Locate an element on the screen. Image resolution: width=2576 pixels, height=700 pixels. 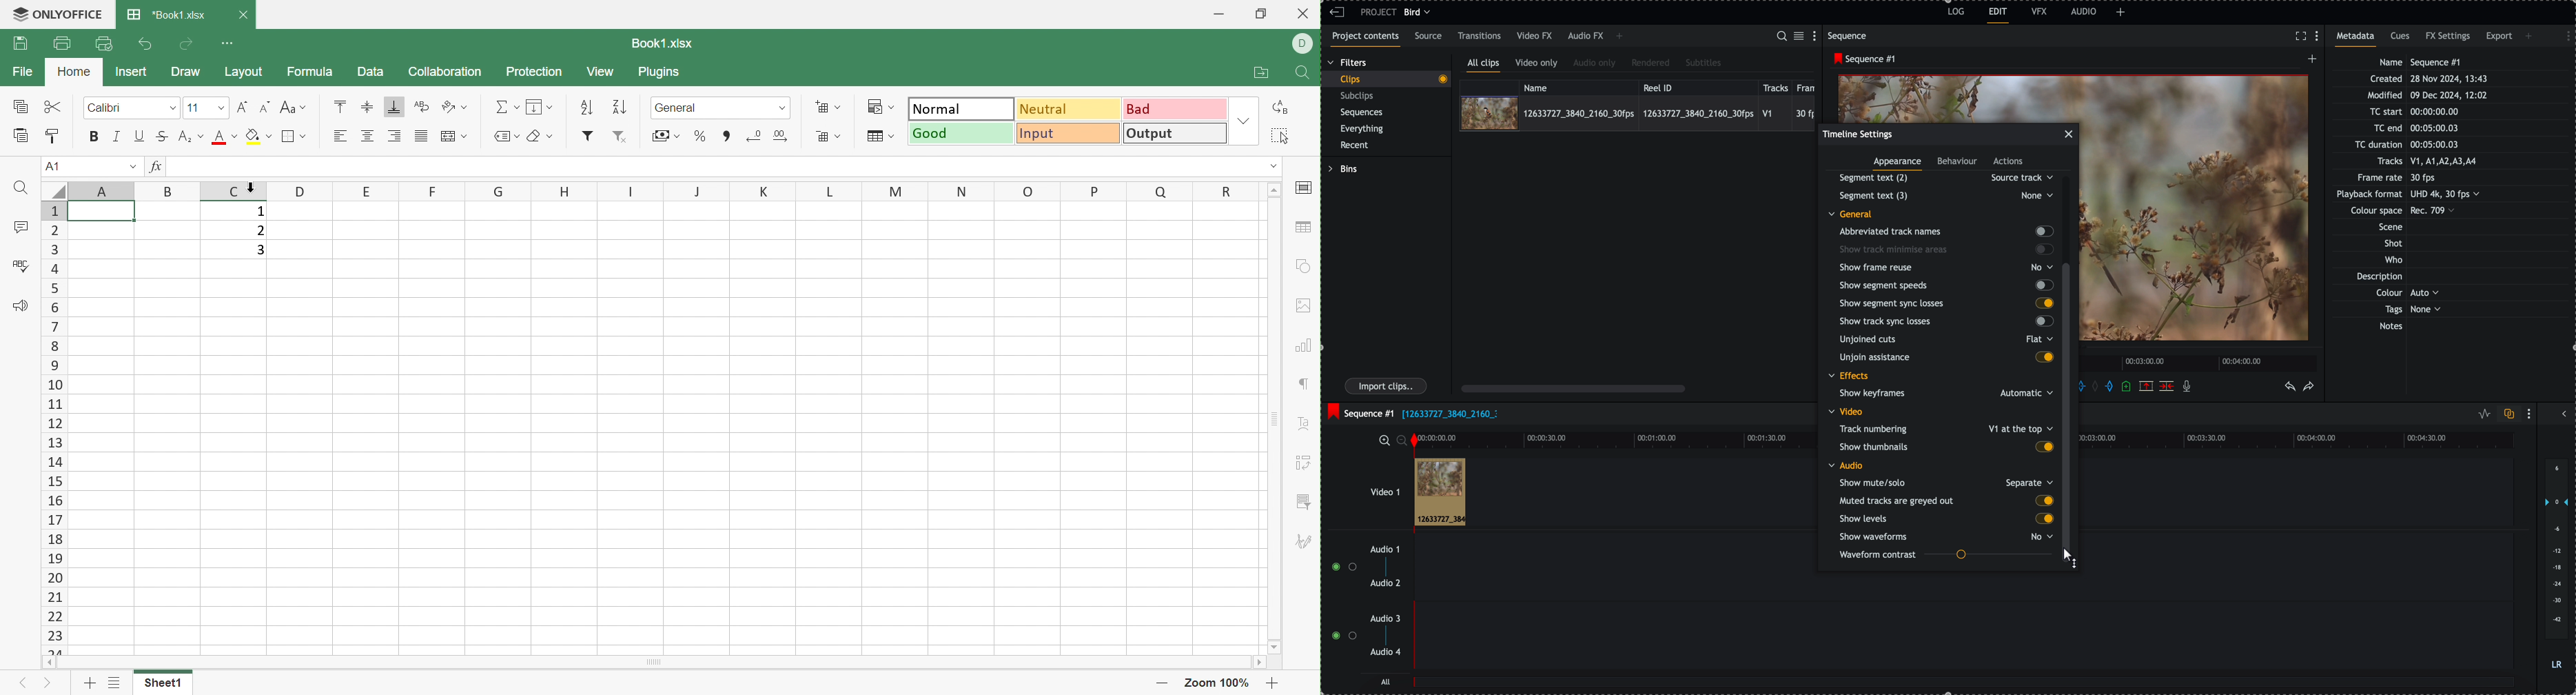
Draw is located at coordinates (187, 72).